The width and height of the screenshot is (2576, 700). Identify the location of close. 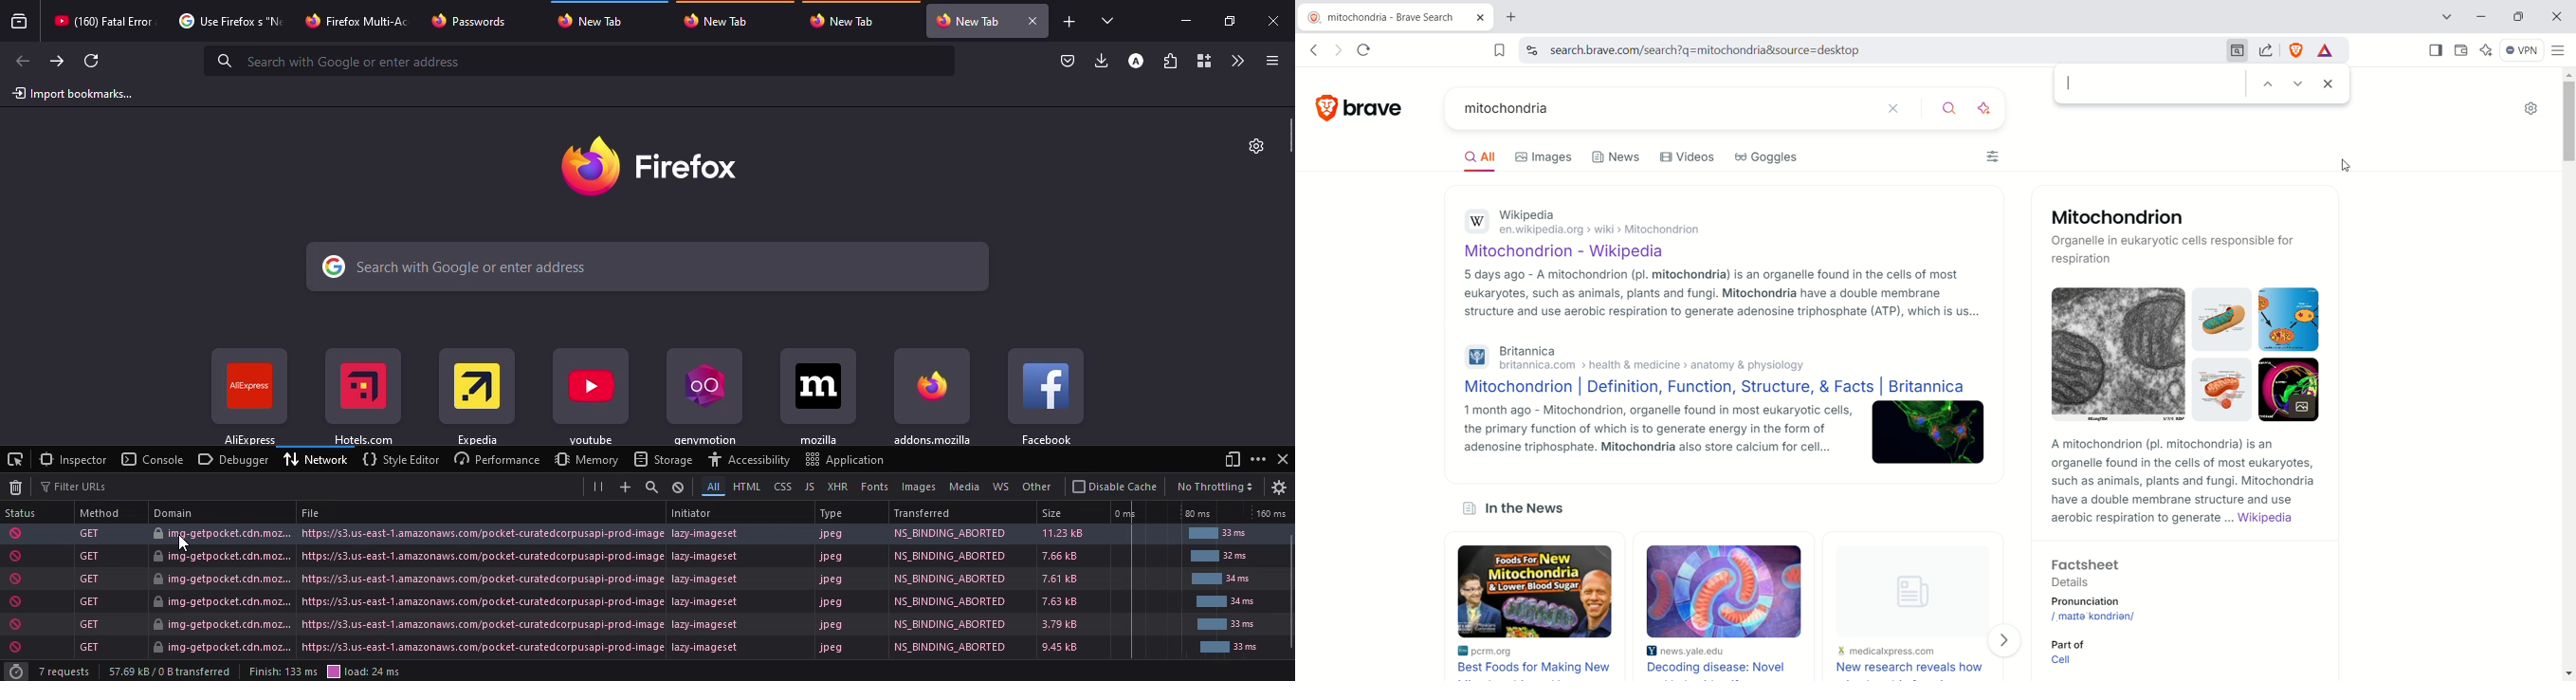
(1481, 19).